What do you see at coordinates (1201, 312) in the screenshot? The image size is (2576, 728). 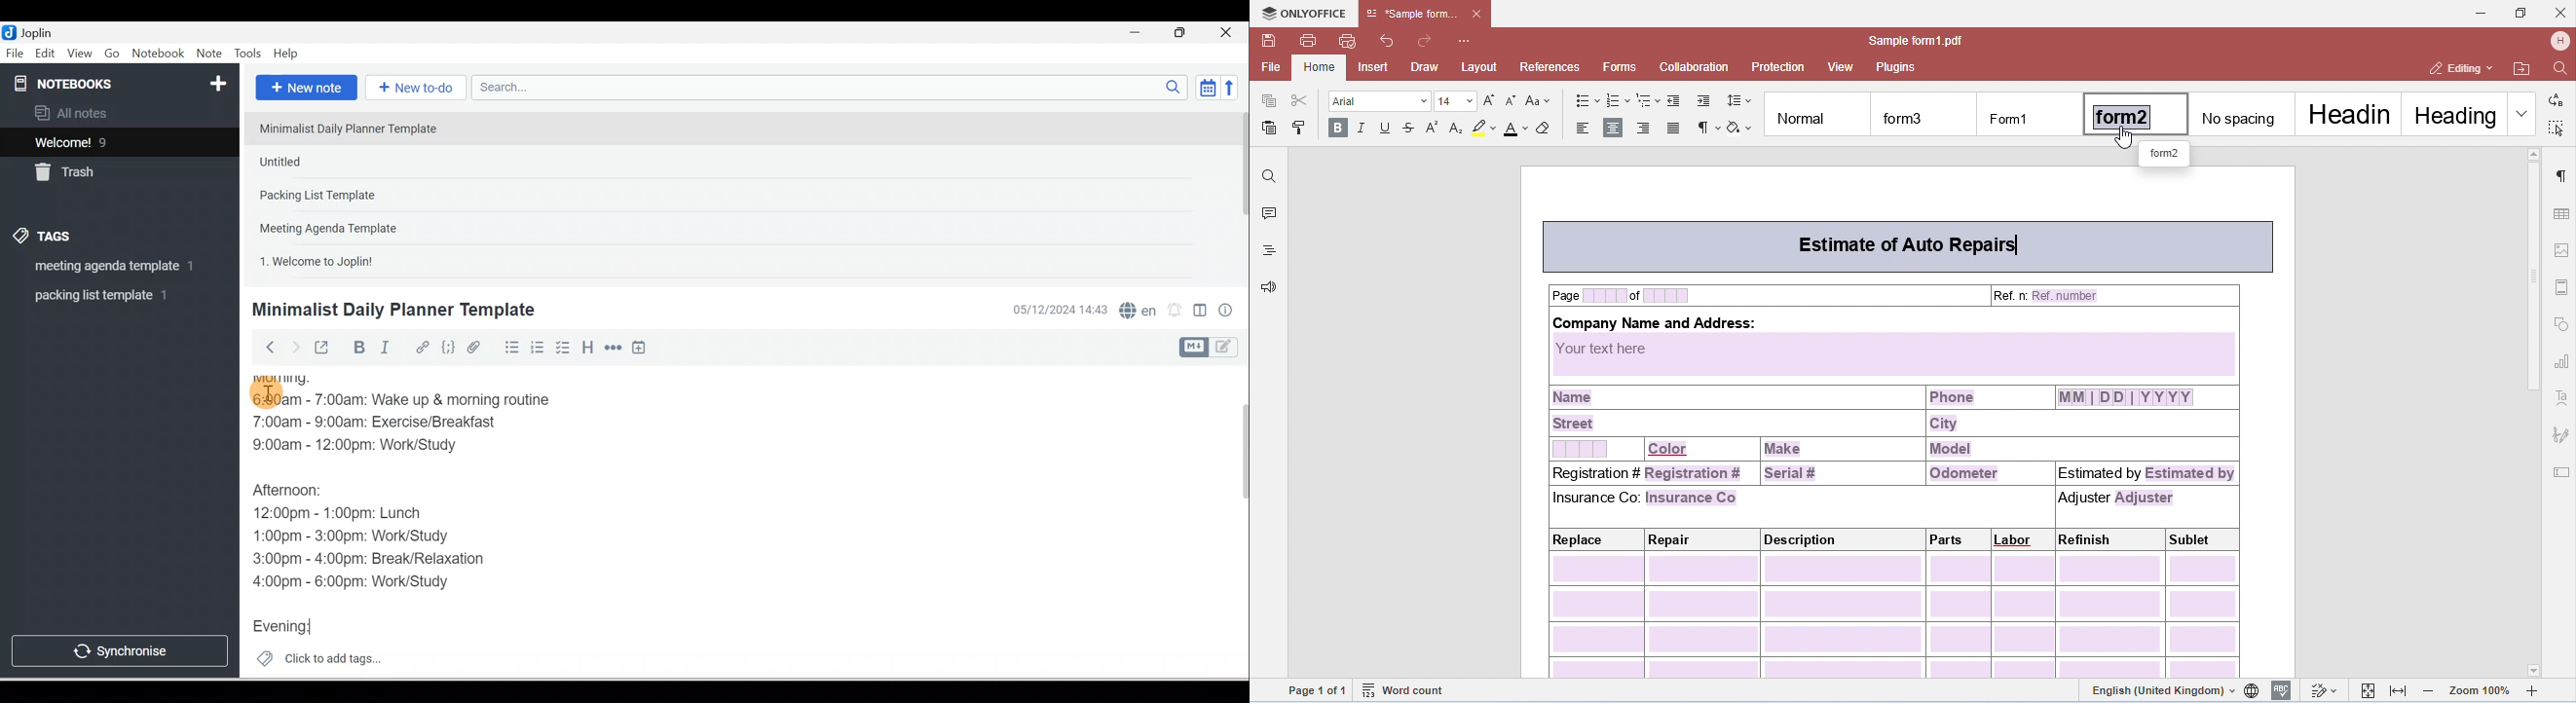 I see `Toggle editors` at bounding box center [1201, 312].